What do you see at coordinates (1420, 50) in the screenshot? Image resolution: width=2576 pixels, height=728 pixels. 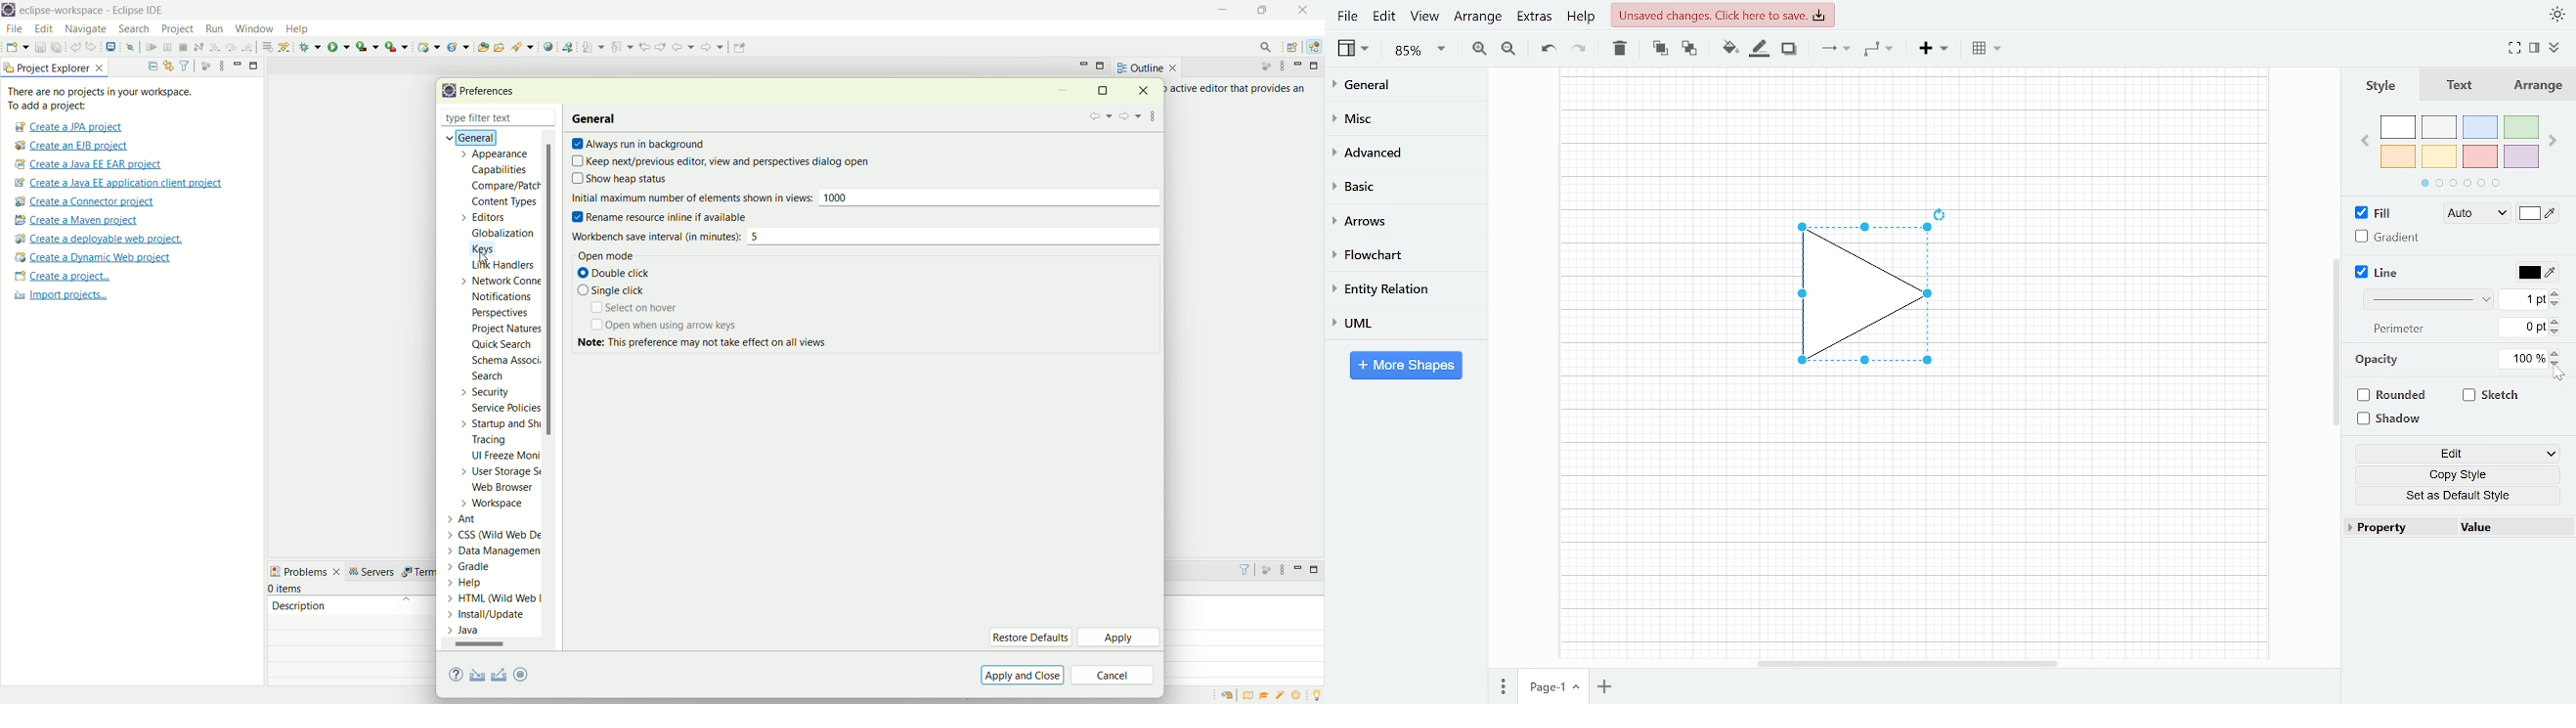 I see `Zoom` at bounding box center [1420, 50].